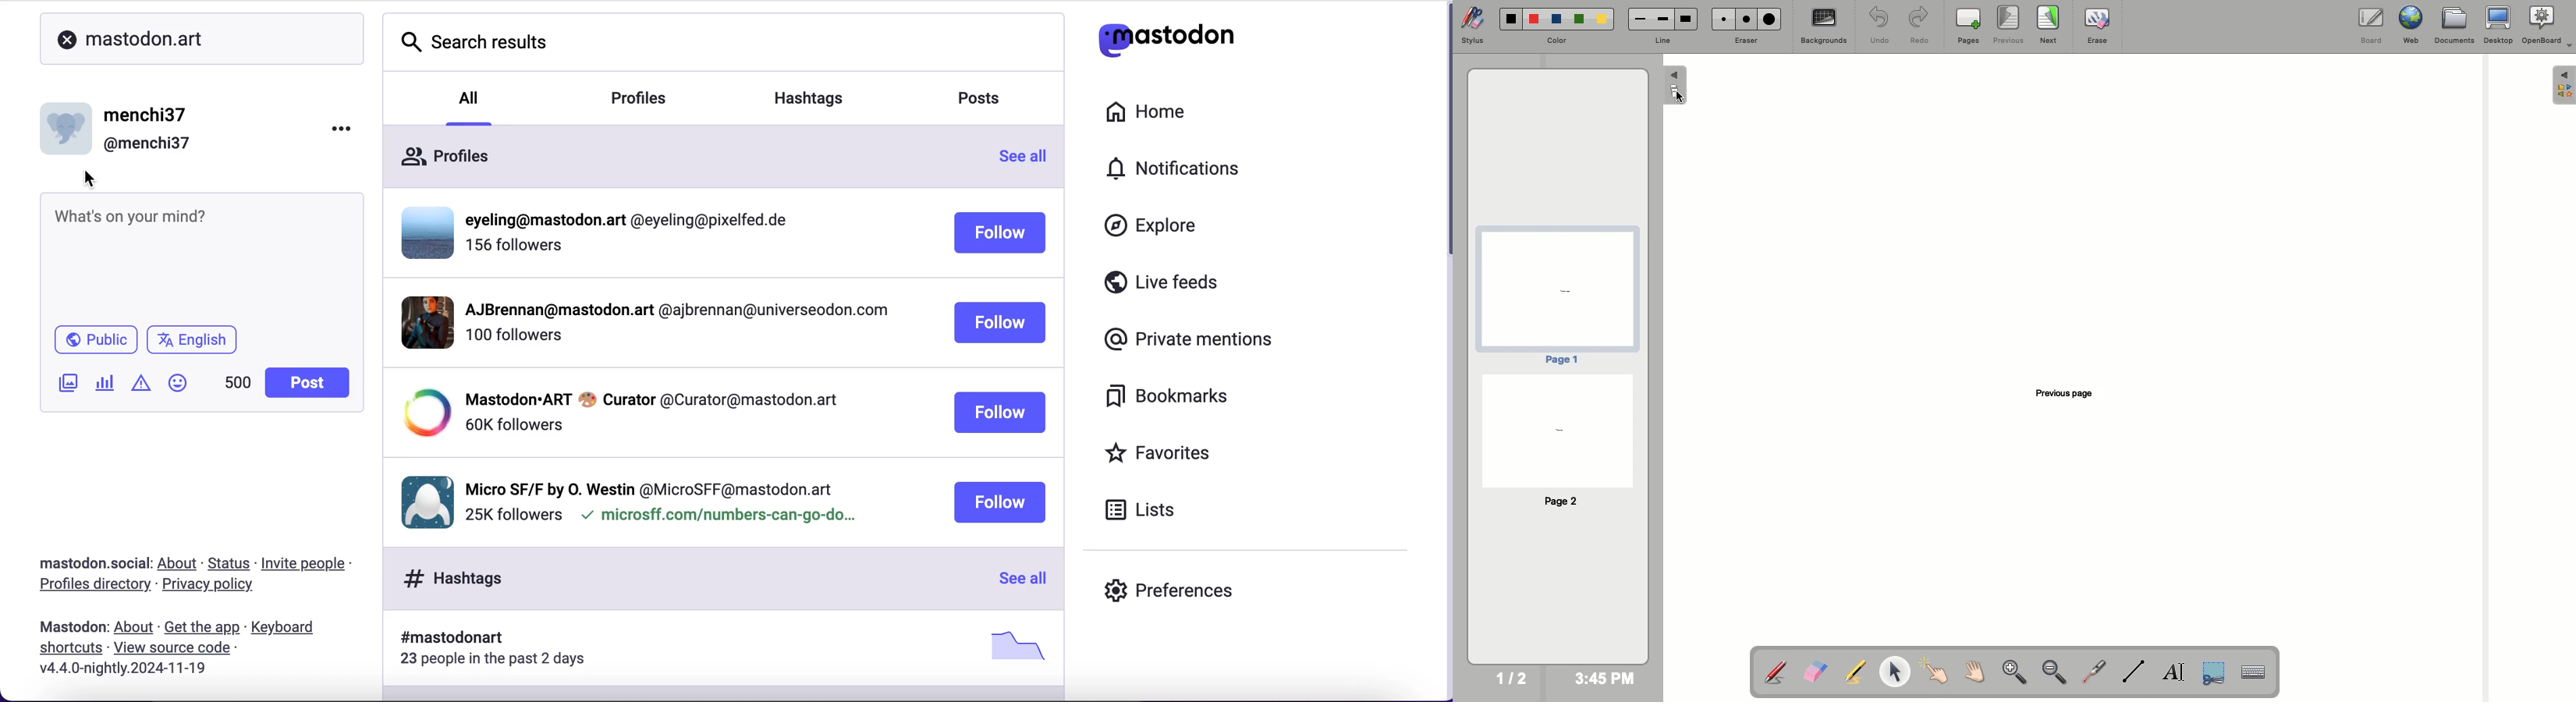 This screenshot has height=728, width=2576. Describe the element at coordinates (2453, 26) in the screenshot. I see `Documents` at that location.